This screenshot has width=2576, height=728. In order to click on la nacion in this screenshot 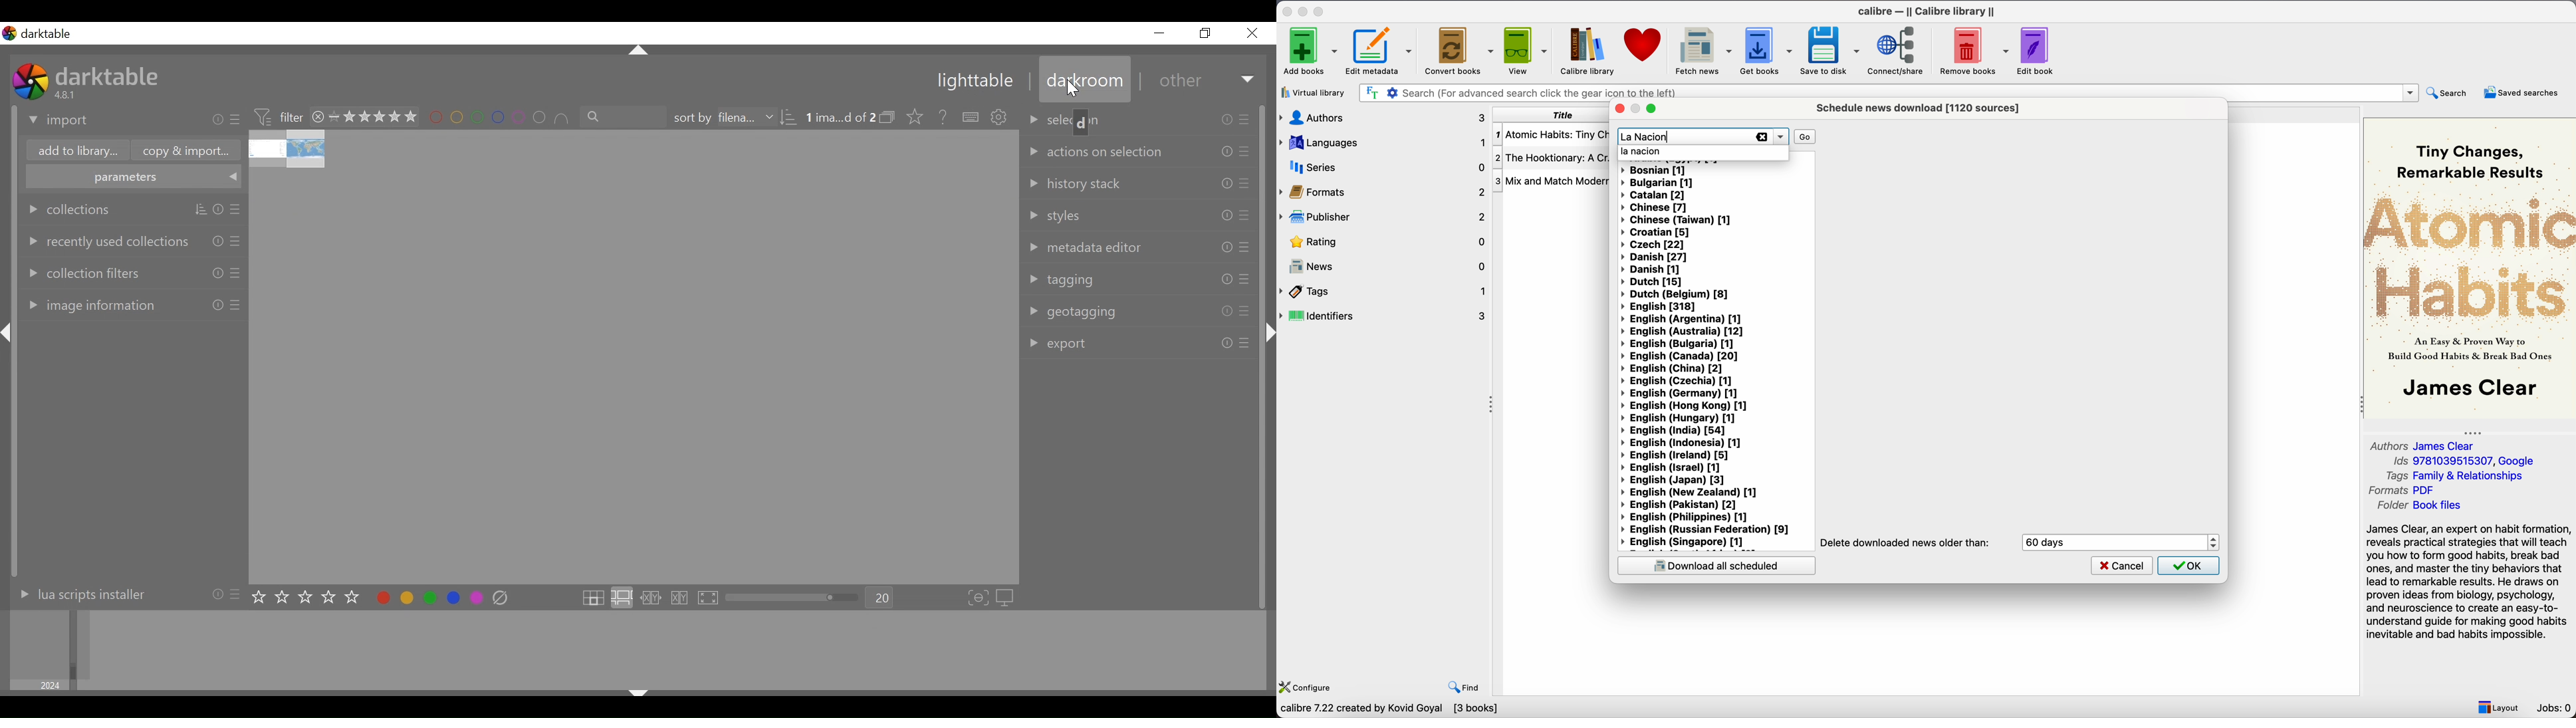, I will do `click(1643, 153)`.